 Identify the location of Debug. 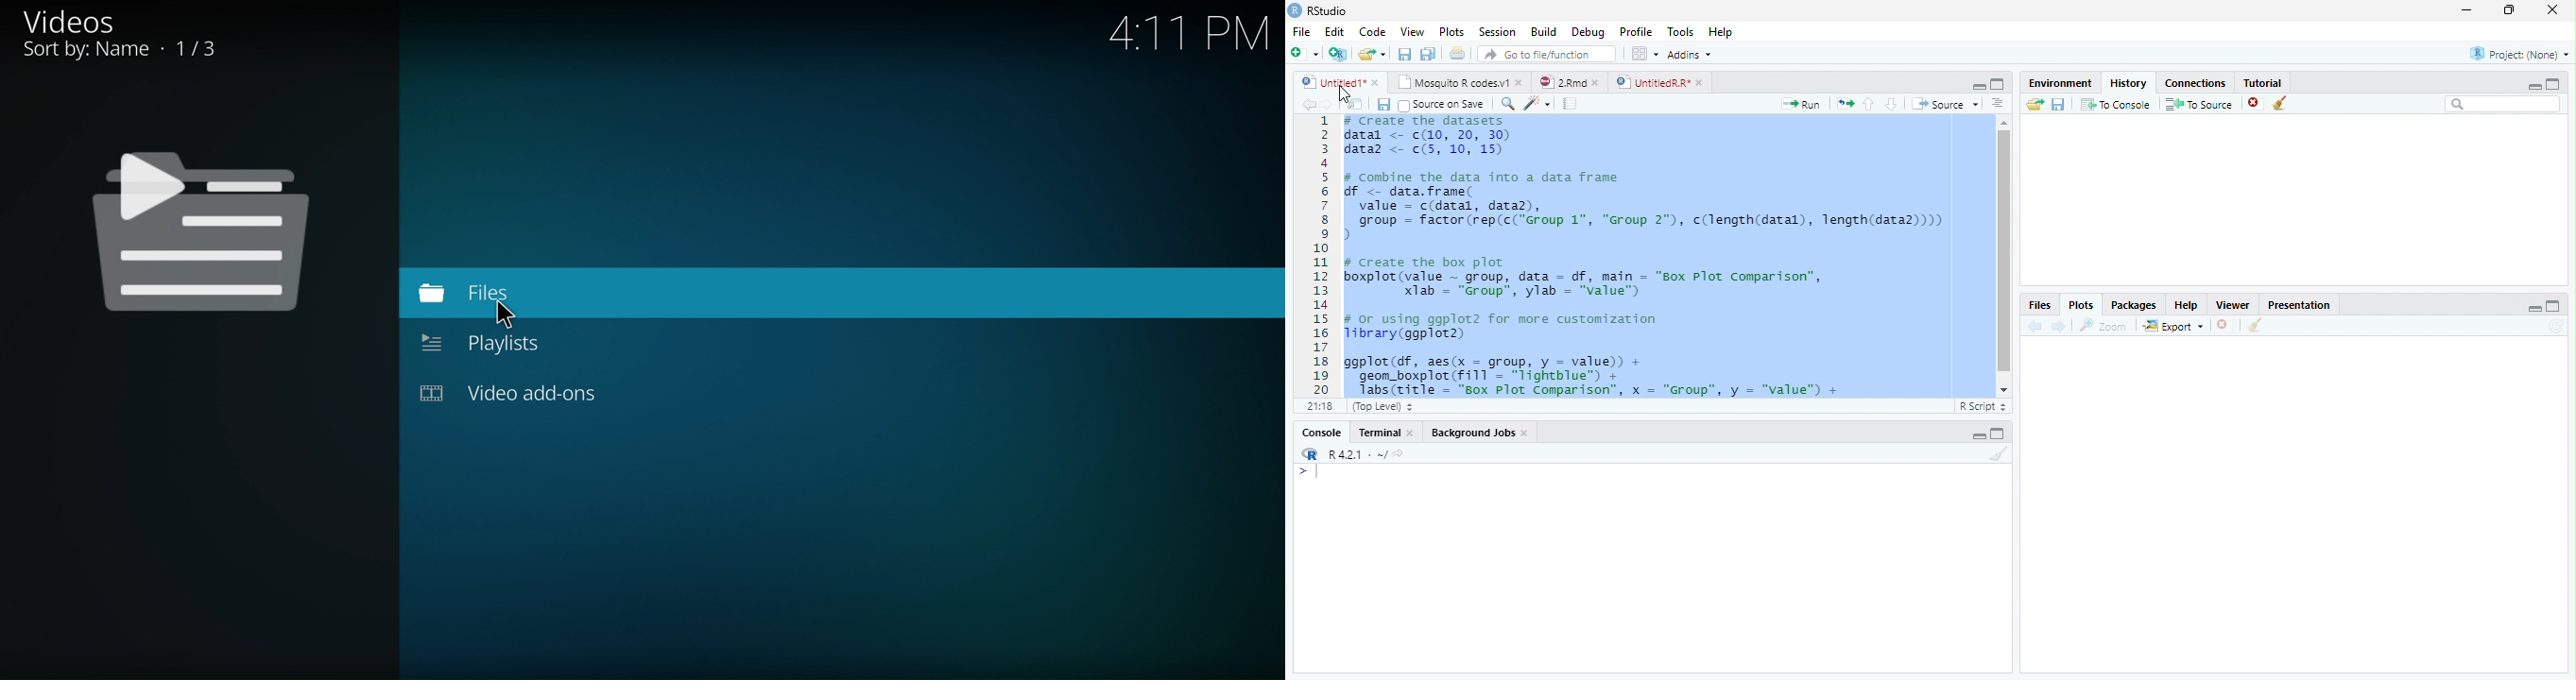
(1587, 32).